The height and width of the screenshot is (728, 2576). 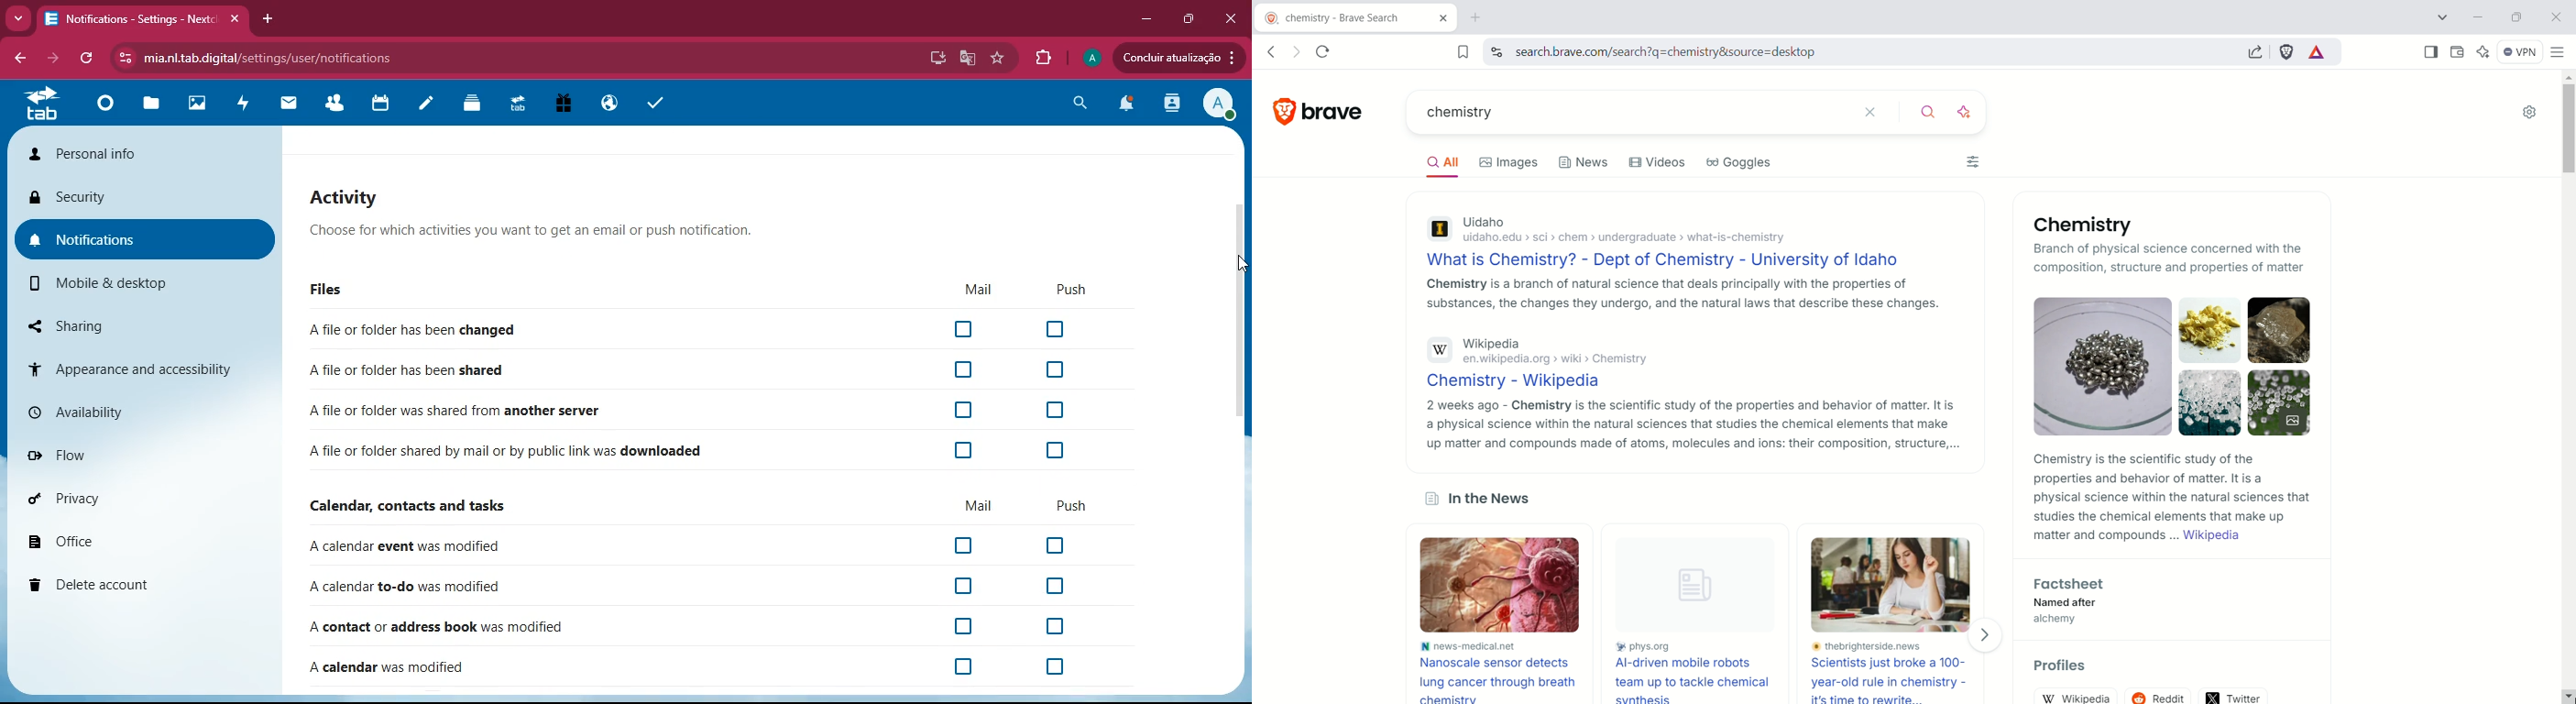 I want to click on more, so click(x=16, y=19).